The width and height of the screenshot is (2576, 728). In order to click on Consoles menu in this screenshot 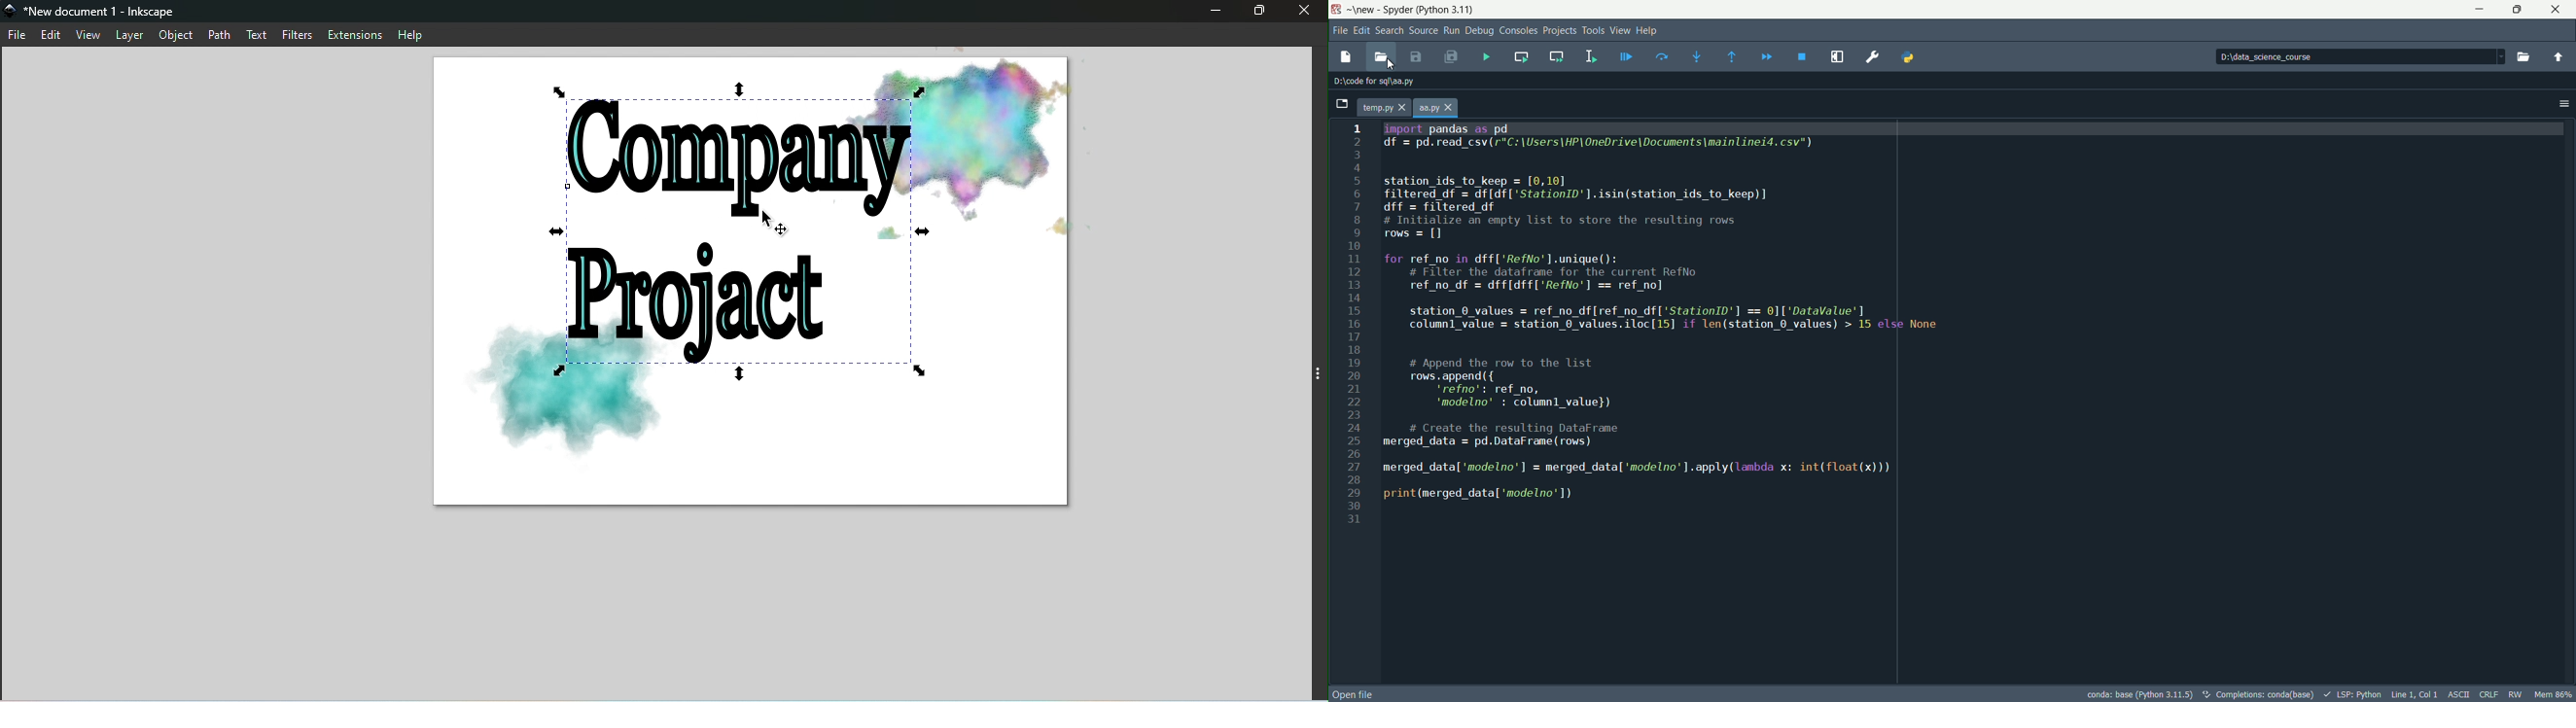, I will do `click(1519, 31)`.